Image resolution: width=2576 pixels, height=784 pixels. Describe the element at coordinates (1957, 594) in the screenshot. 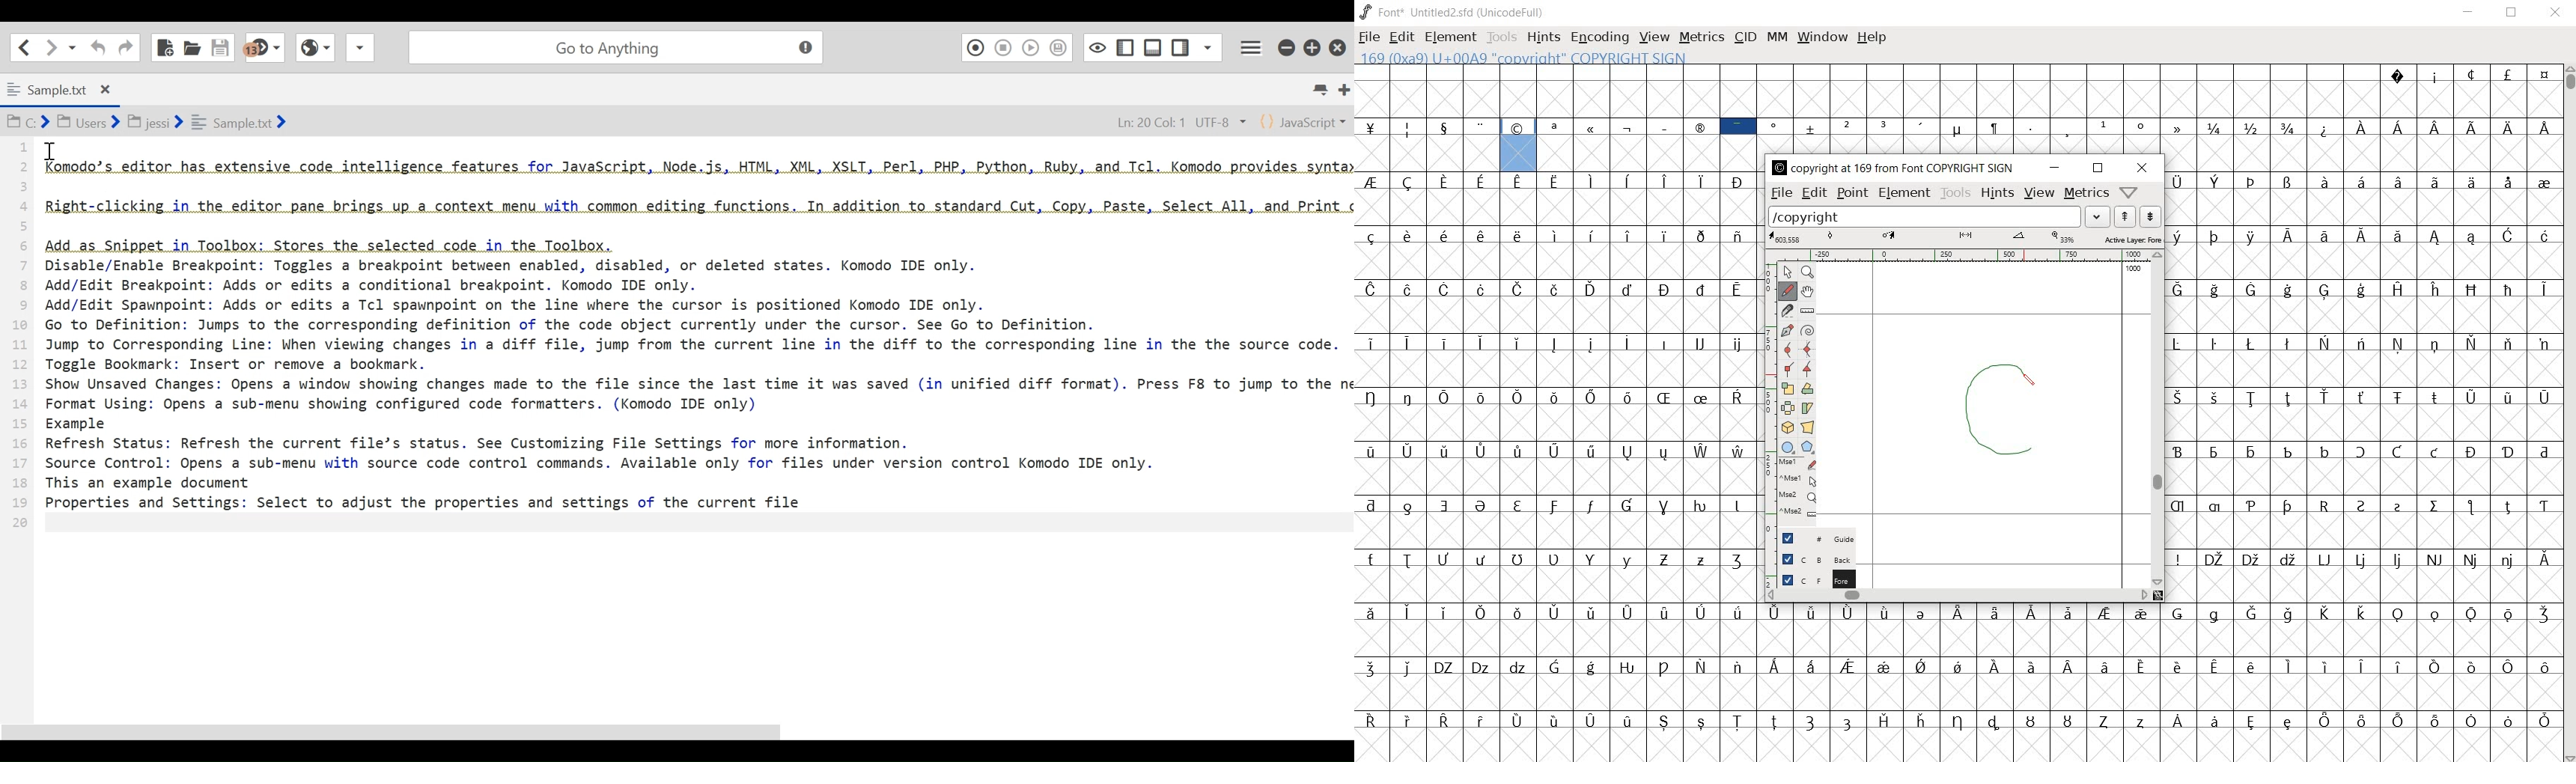

I see `scrollbar` at that location.